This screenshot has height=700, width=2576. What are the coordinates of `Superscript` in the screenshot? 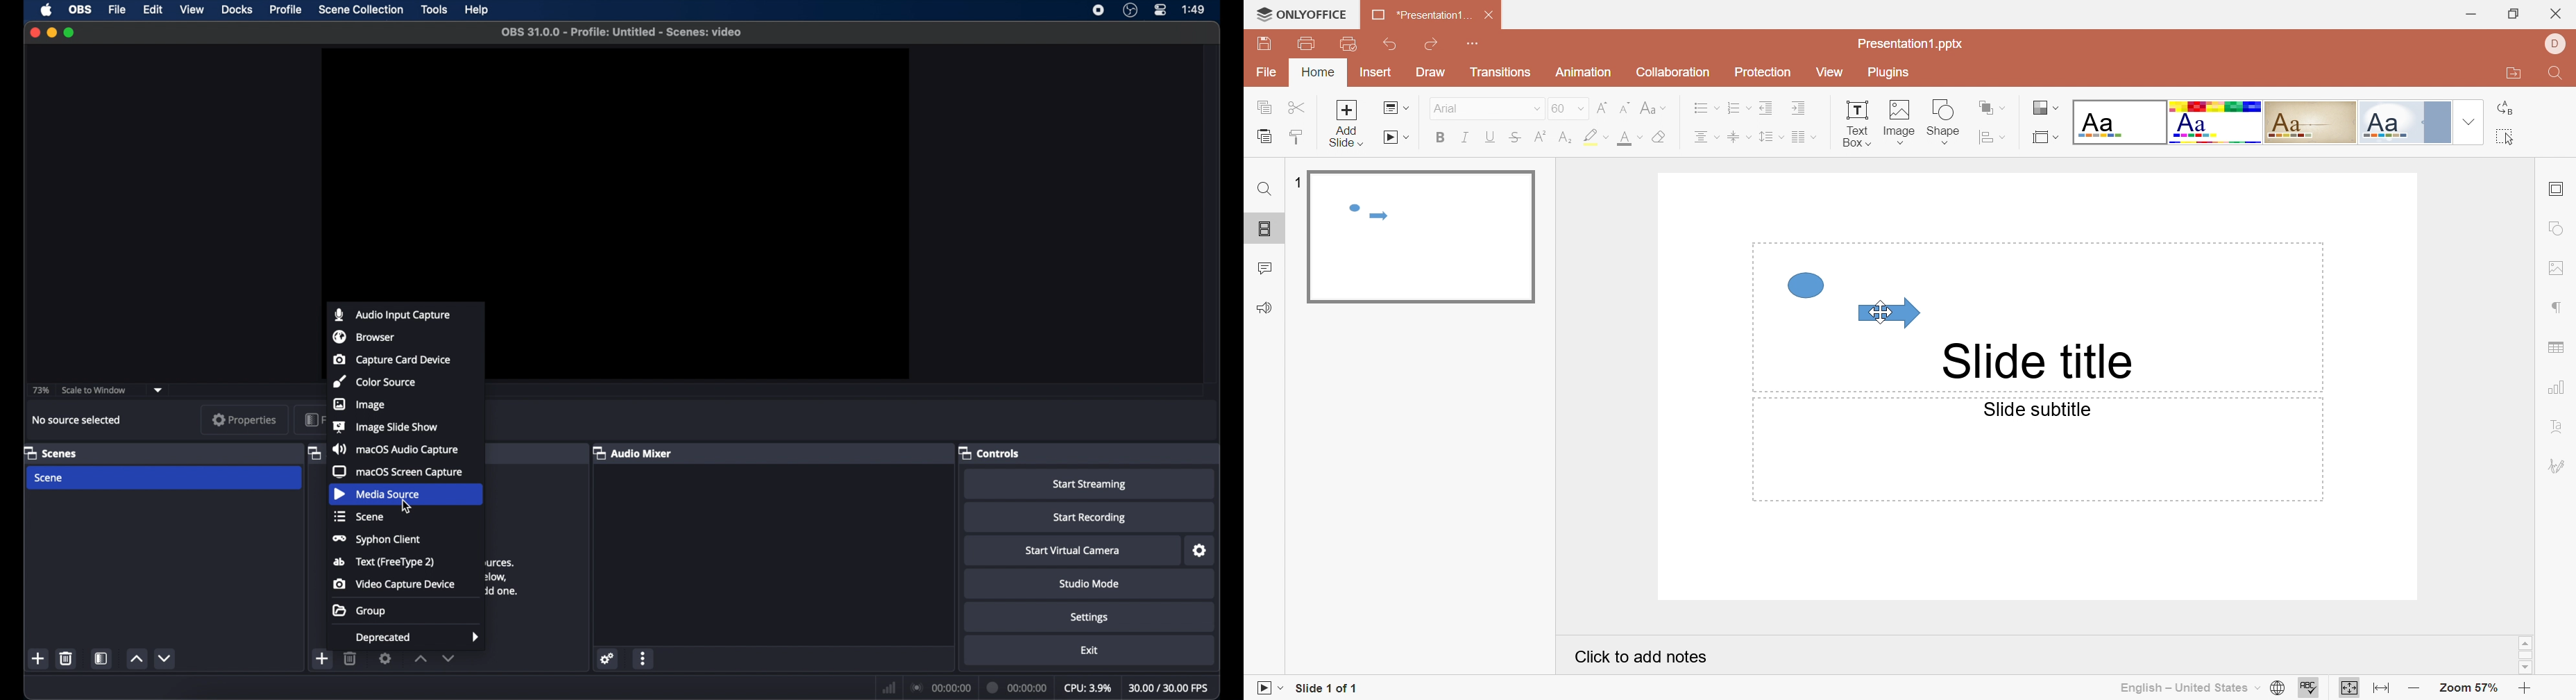 It's located at (1541, 138).